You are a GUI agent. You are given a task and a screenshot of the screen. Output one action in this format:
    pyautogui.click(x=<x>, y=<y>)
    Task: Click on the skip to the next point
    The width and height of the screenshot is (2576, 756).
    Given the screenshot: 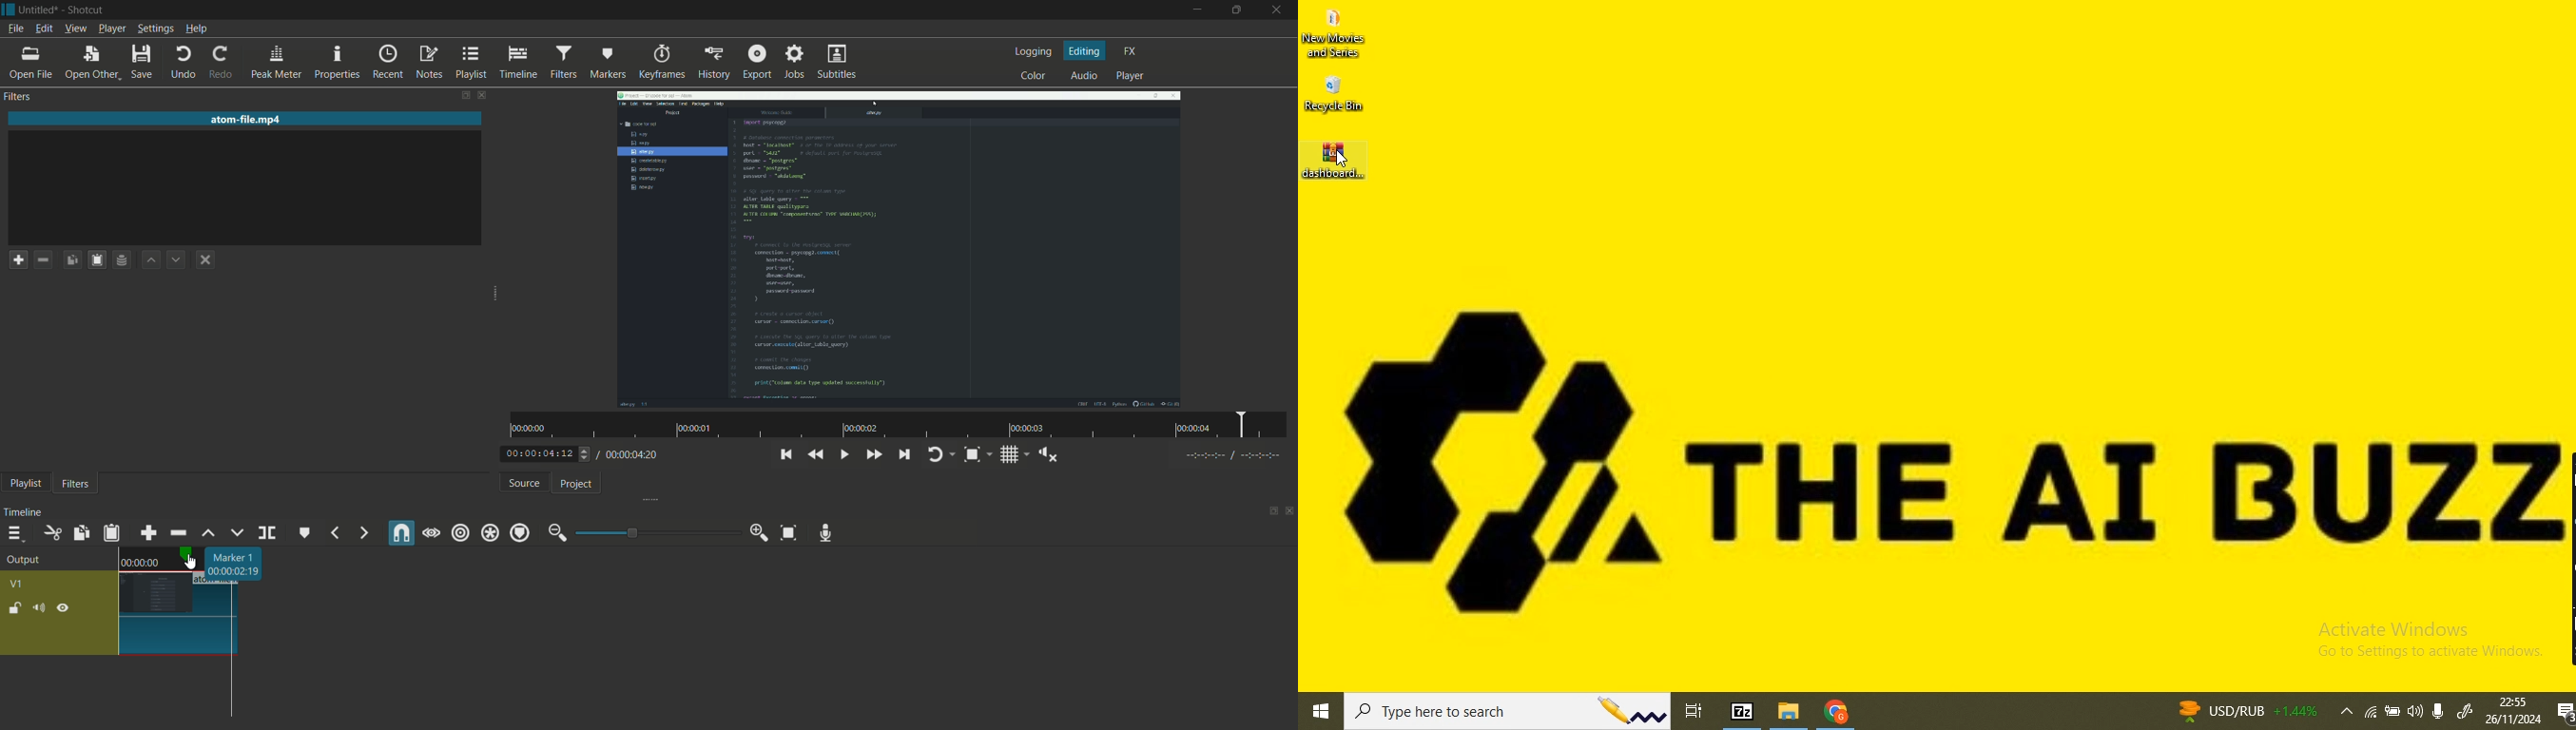 What is the action you would take?
    pyautogui.click(x=904, y=454)
    